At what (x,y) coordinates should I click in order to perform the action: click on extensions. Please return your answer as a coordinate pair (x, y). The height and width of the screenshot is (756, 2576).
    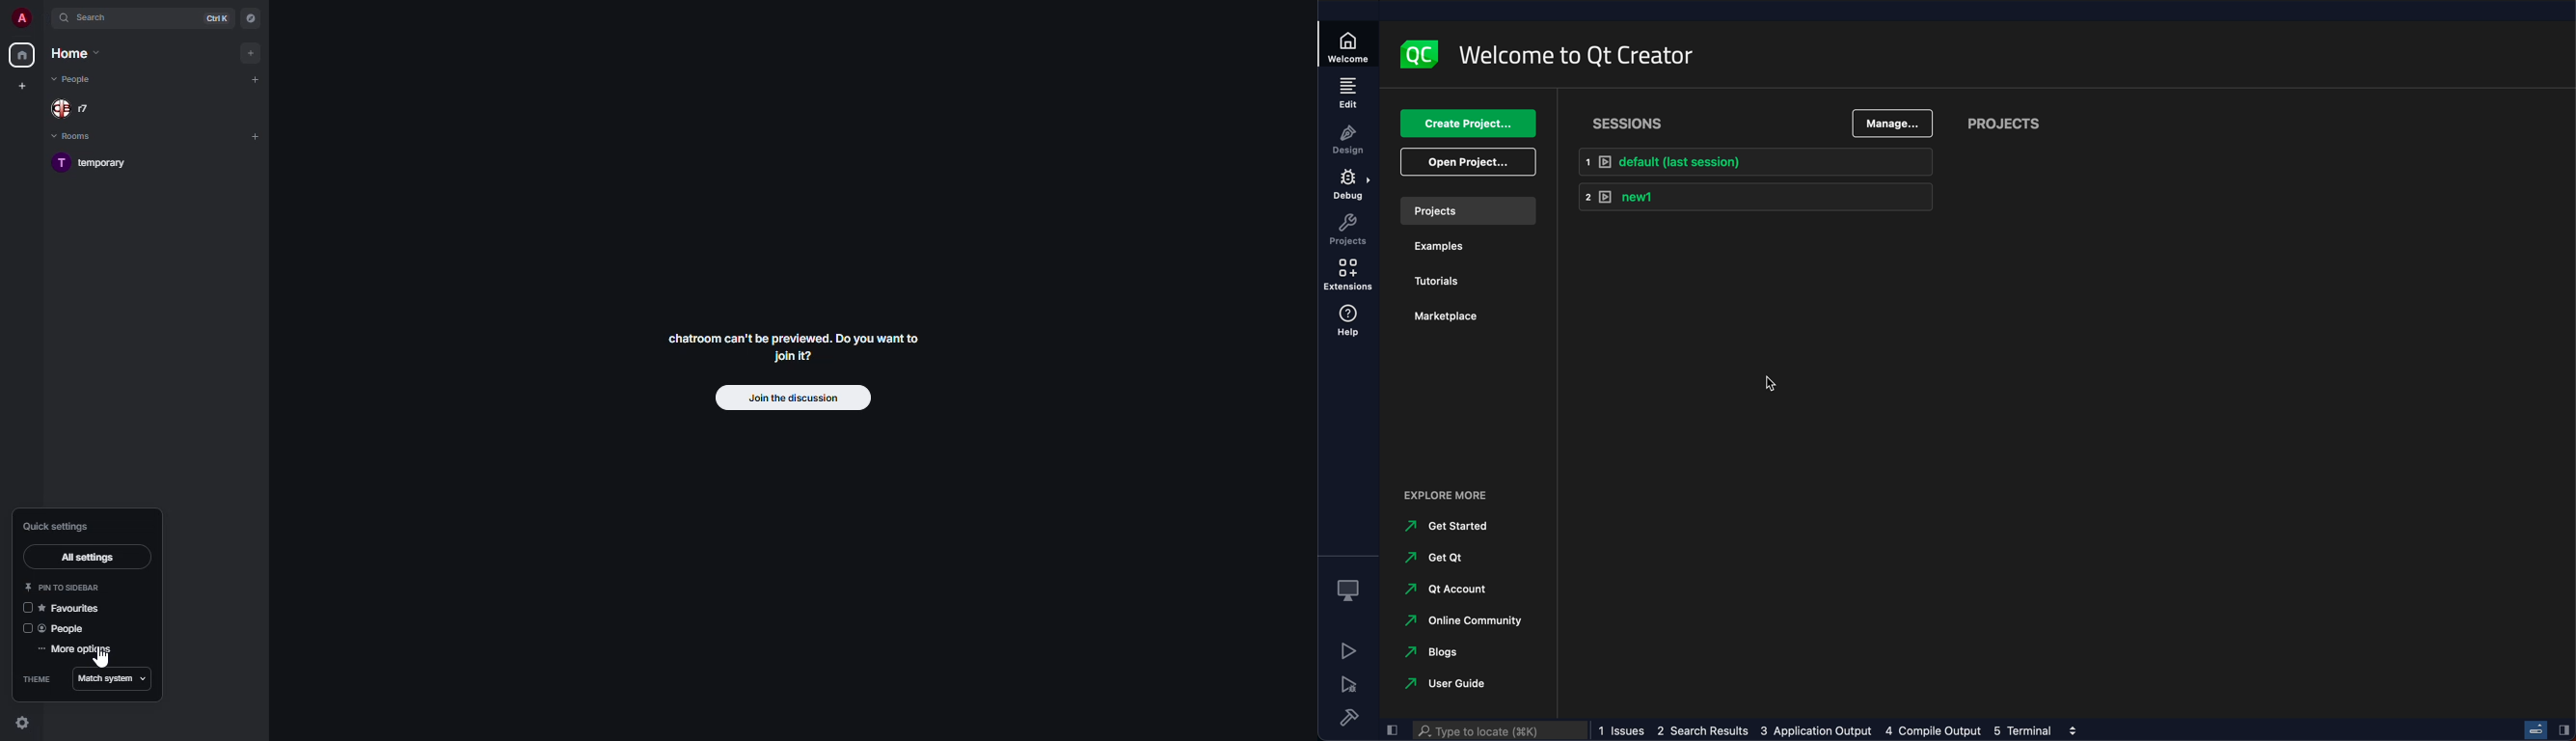
    Looking at the image, I should click on (1348, 276).